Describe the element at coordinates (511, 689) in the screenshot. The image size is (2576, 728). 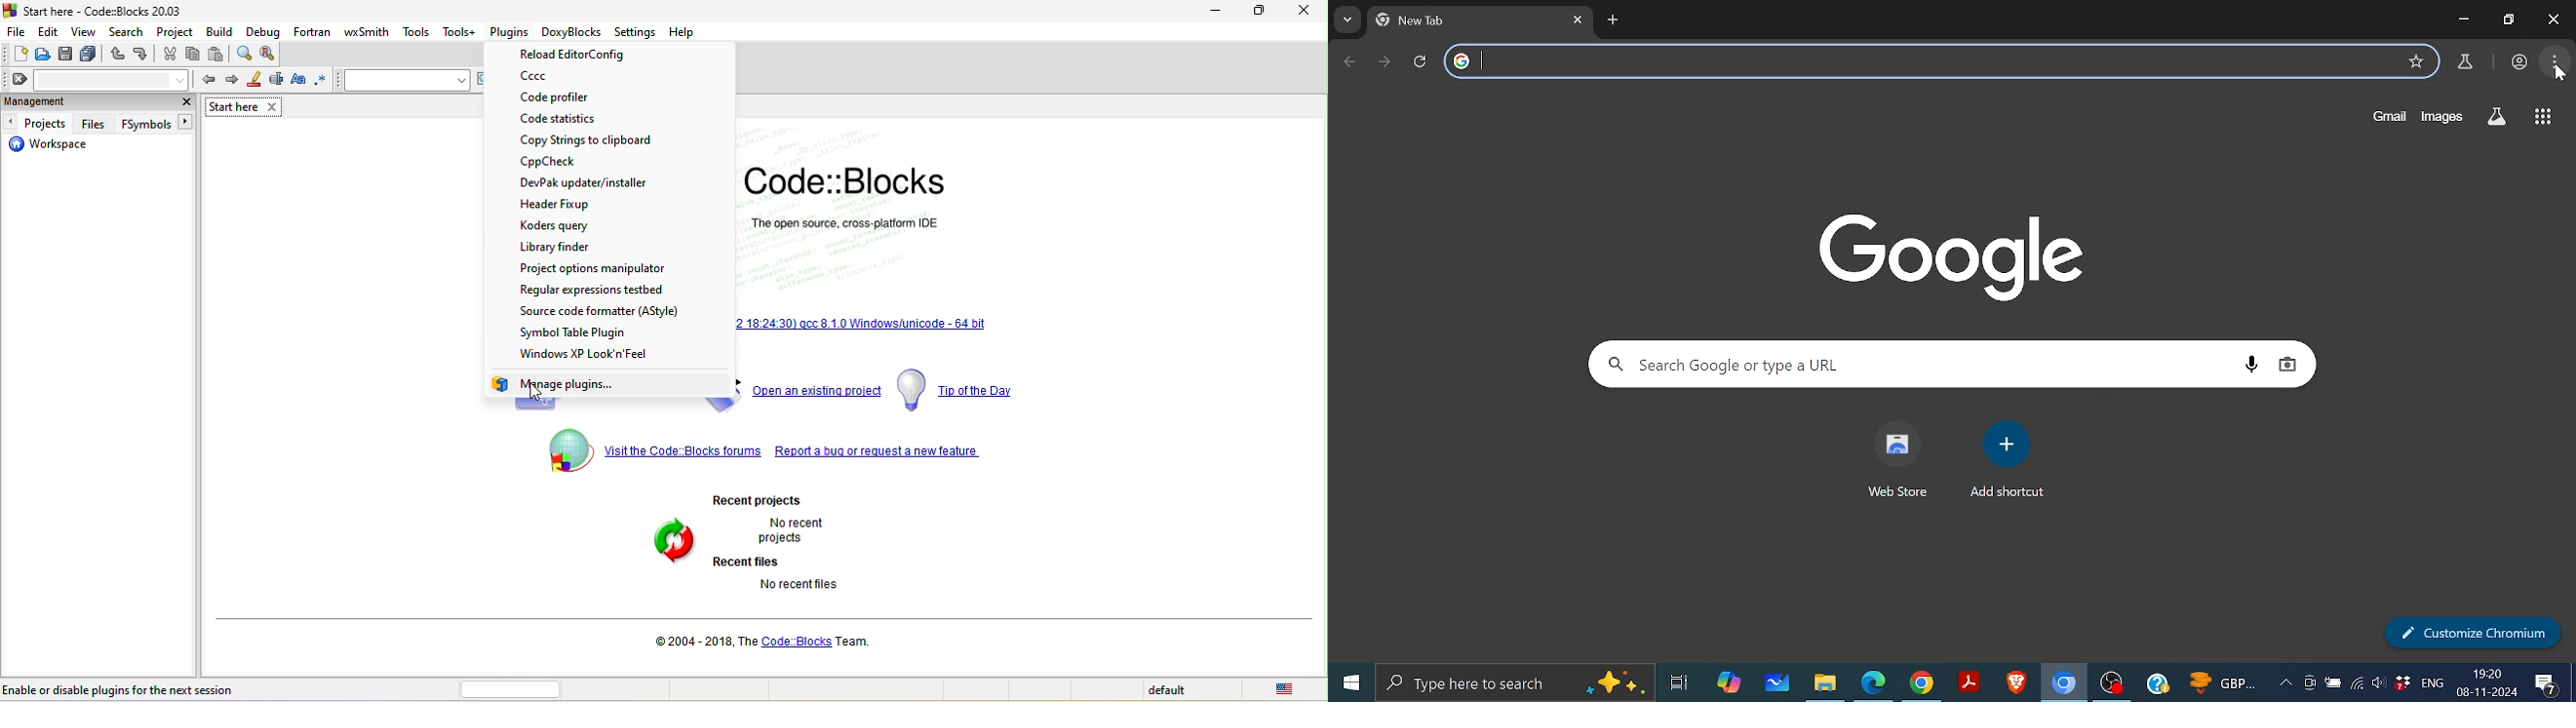
I see `horizontal scroll bar` at that location.